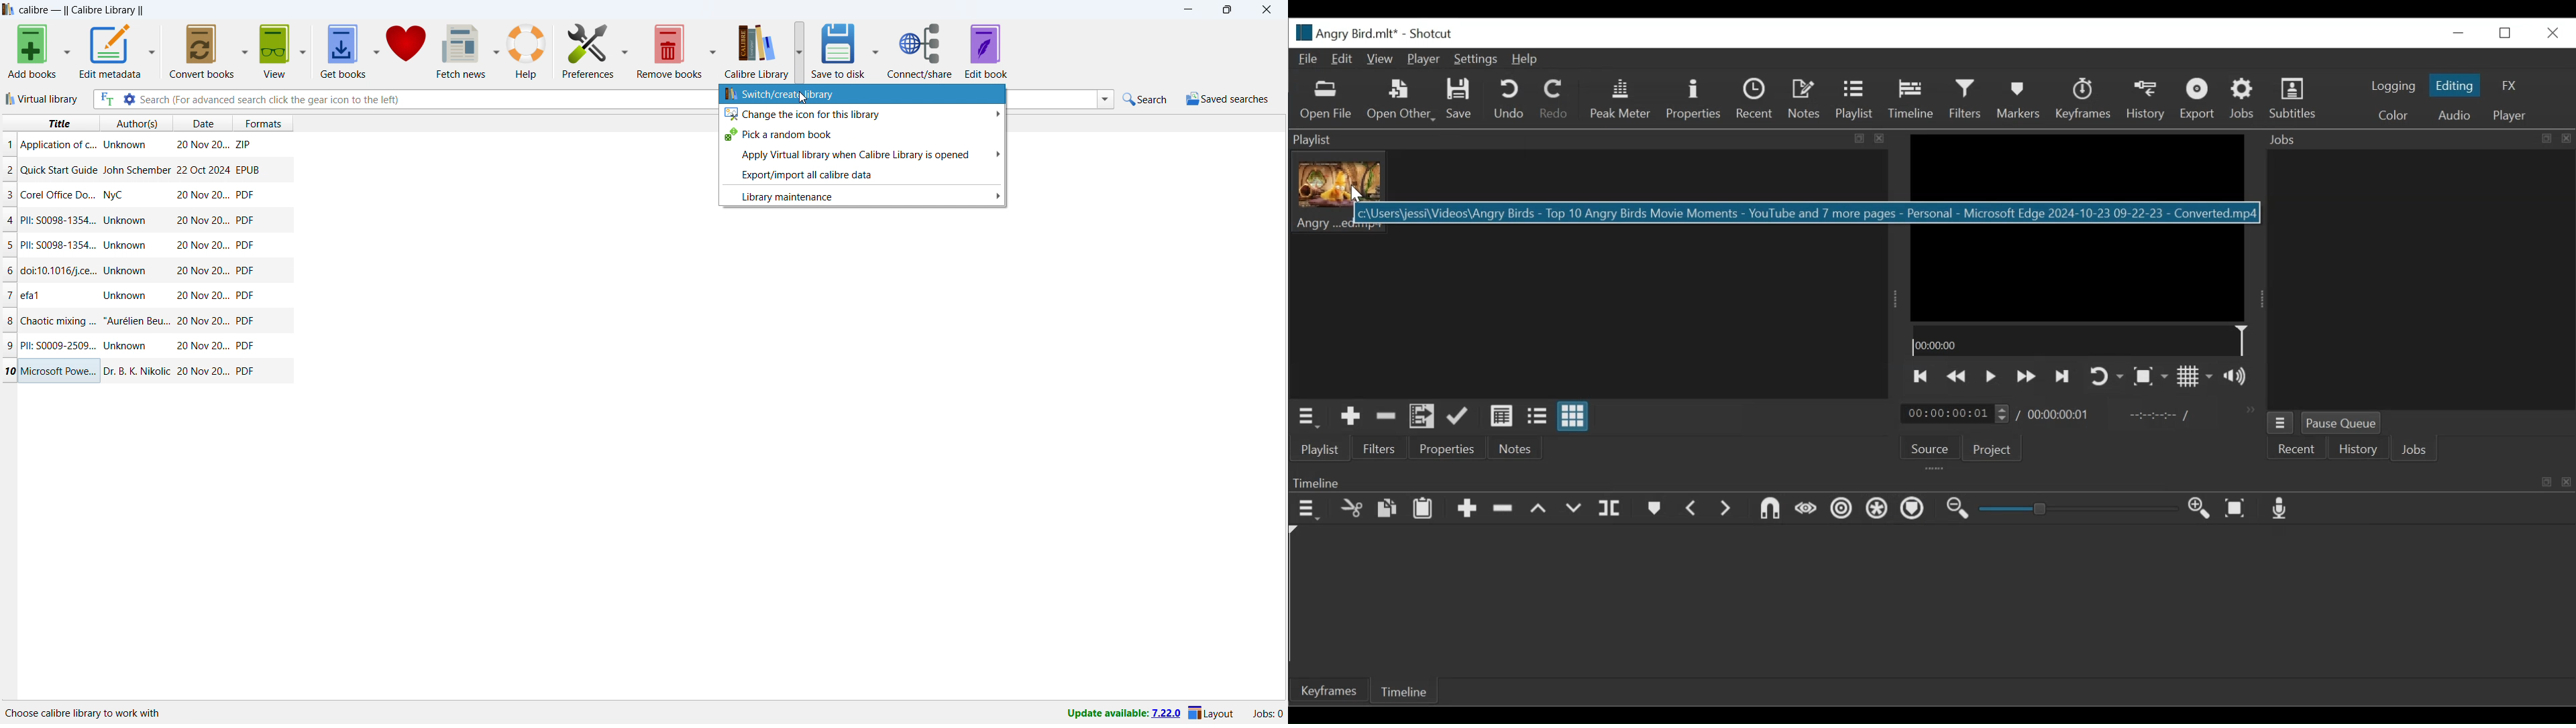 This screenshot has height=728, width=2576. What do you see at coordinates (138, 123) in the screenshot?
I see `authors` at bounding box center [138, 123].